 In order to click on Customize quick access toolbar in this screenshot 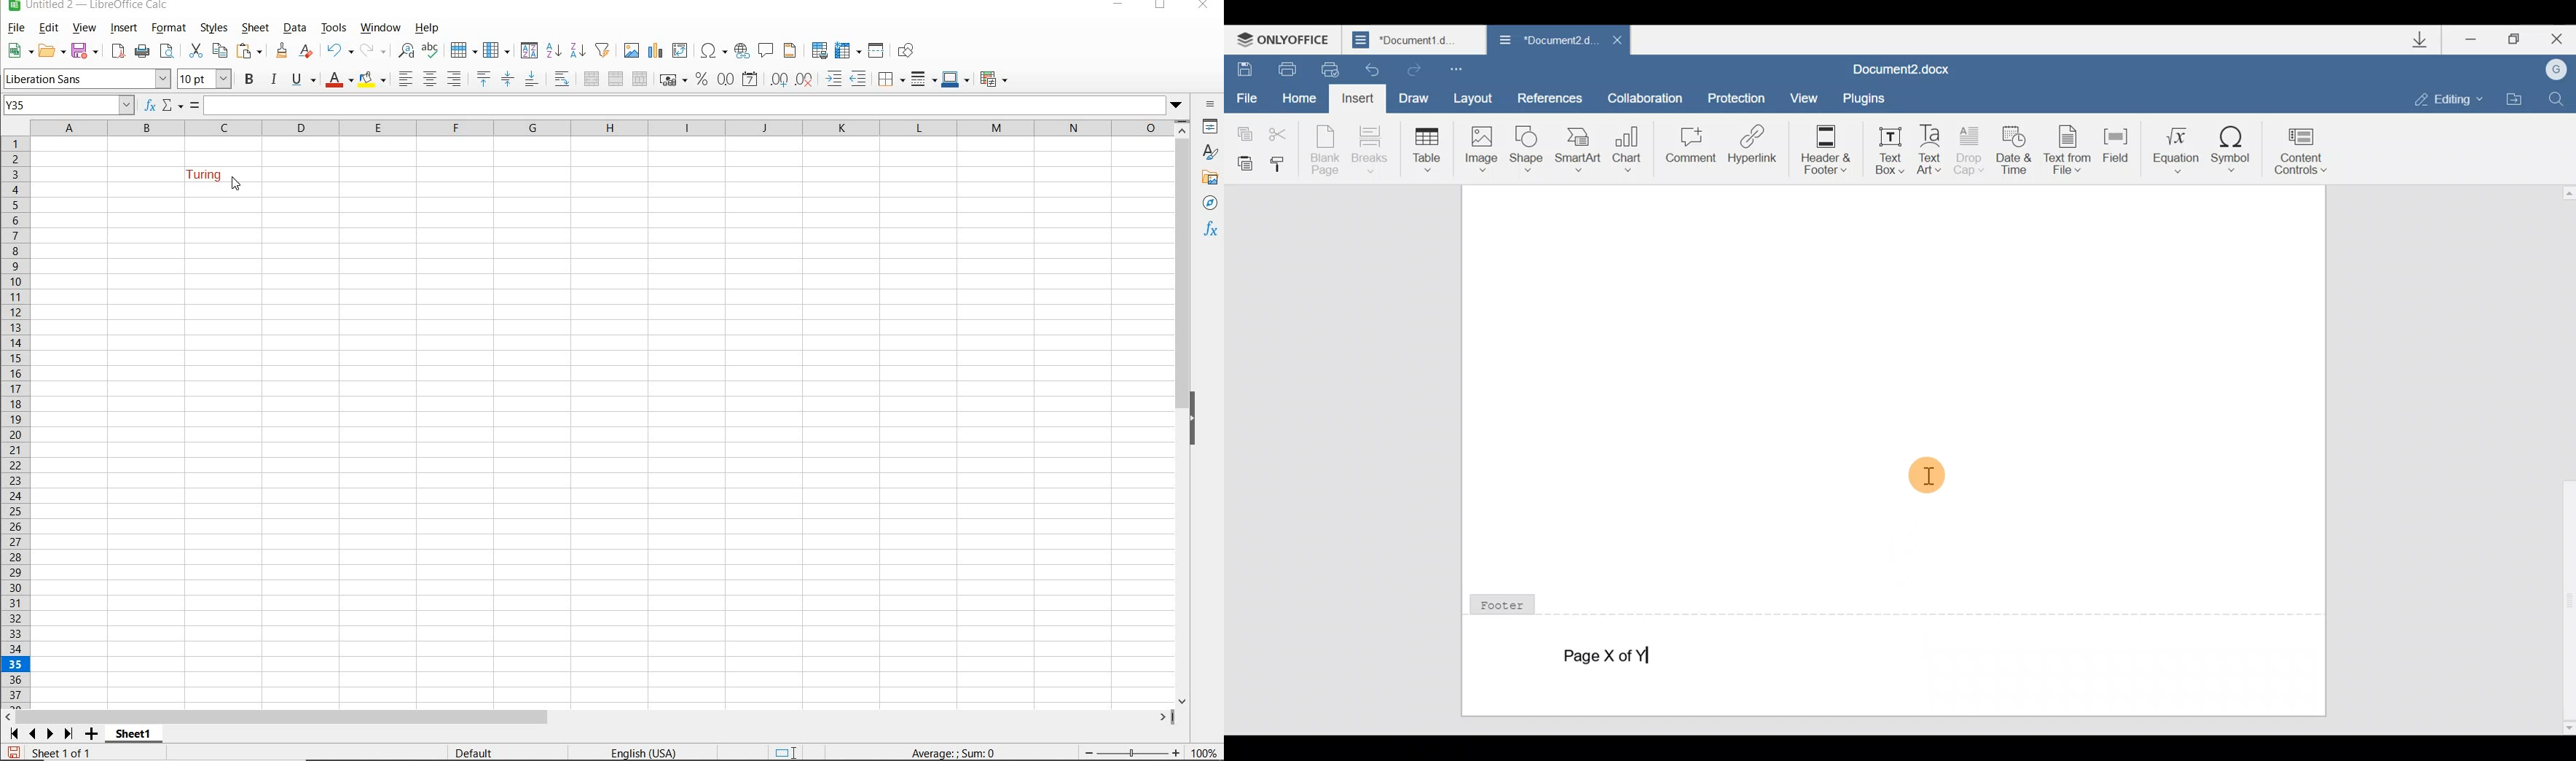, I will do `click(1468, 68)`.